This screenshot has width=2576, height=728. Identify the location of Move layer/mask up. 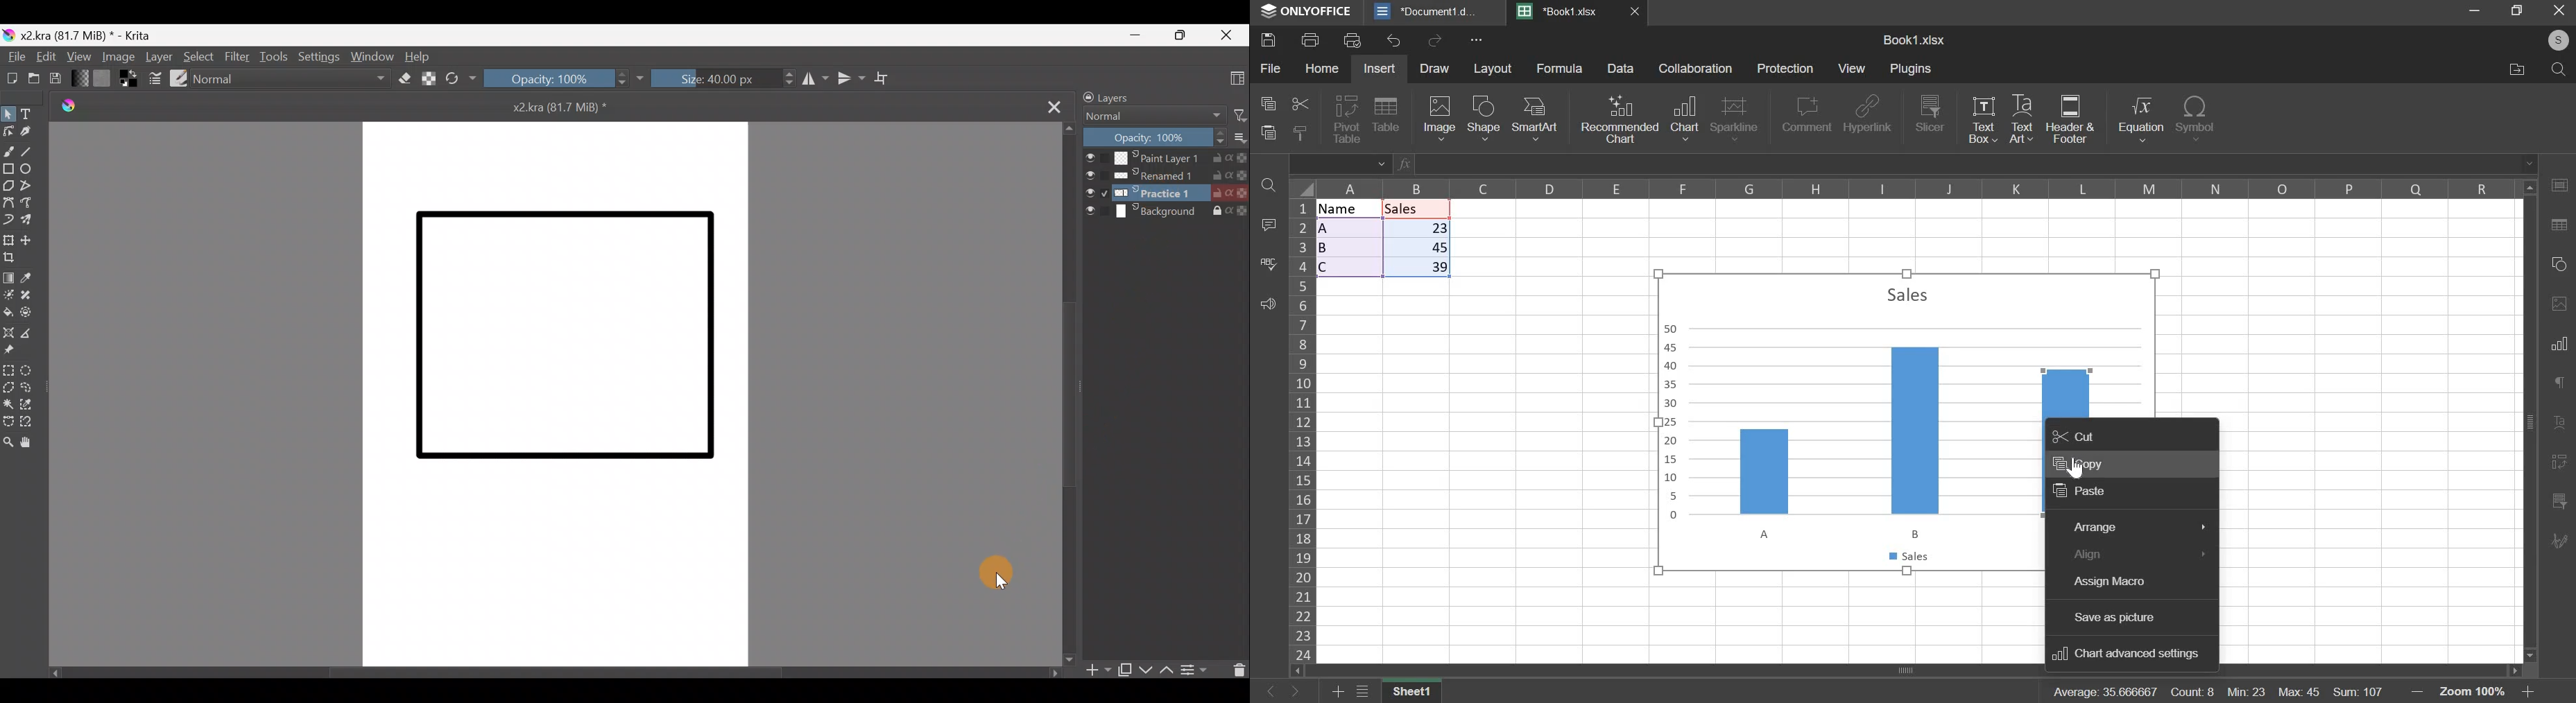
(1170, 669).